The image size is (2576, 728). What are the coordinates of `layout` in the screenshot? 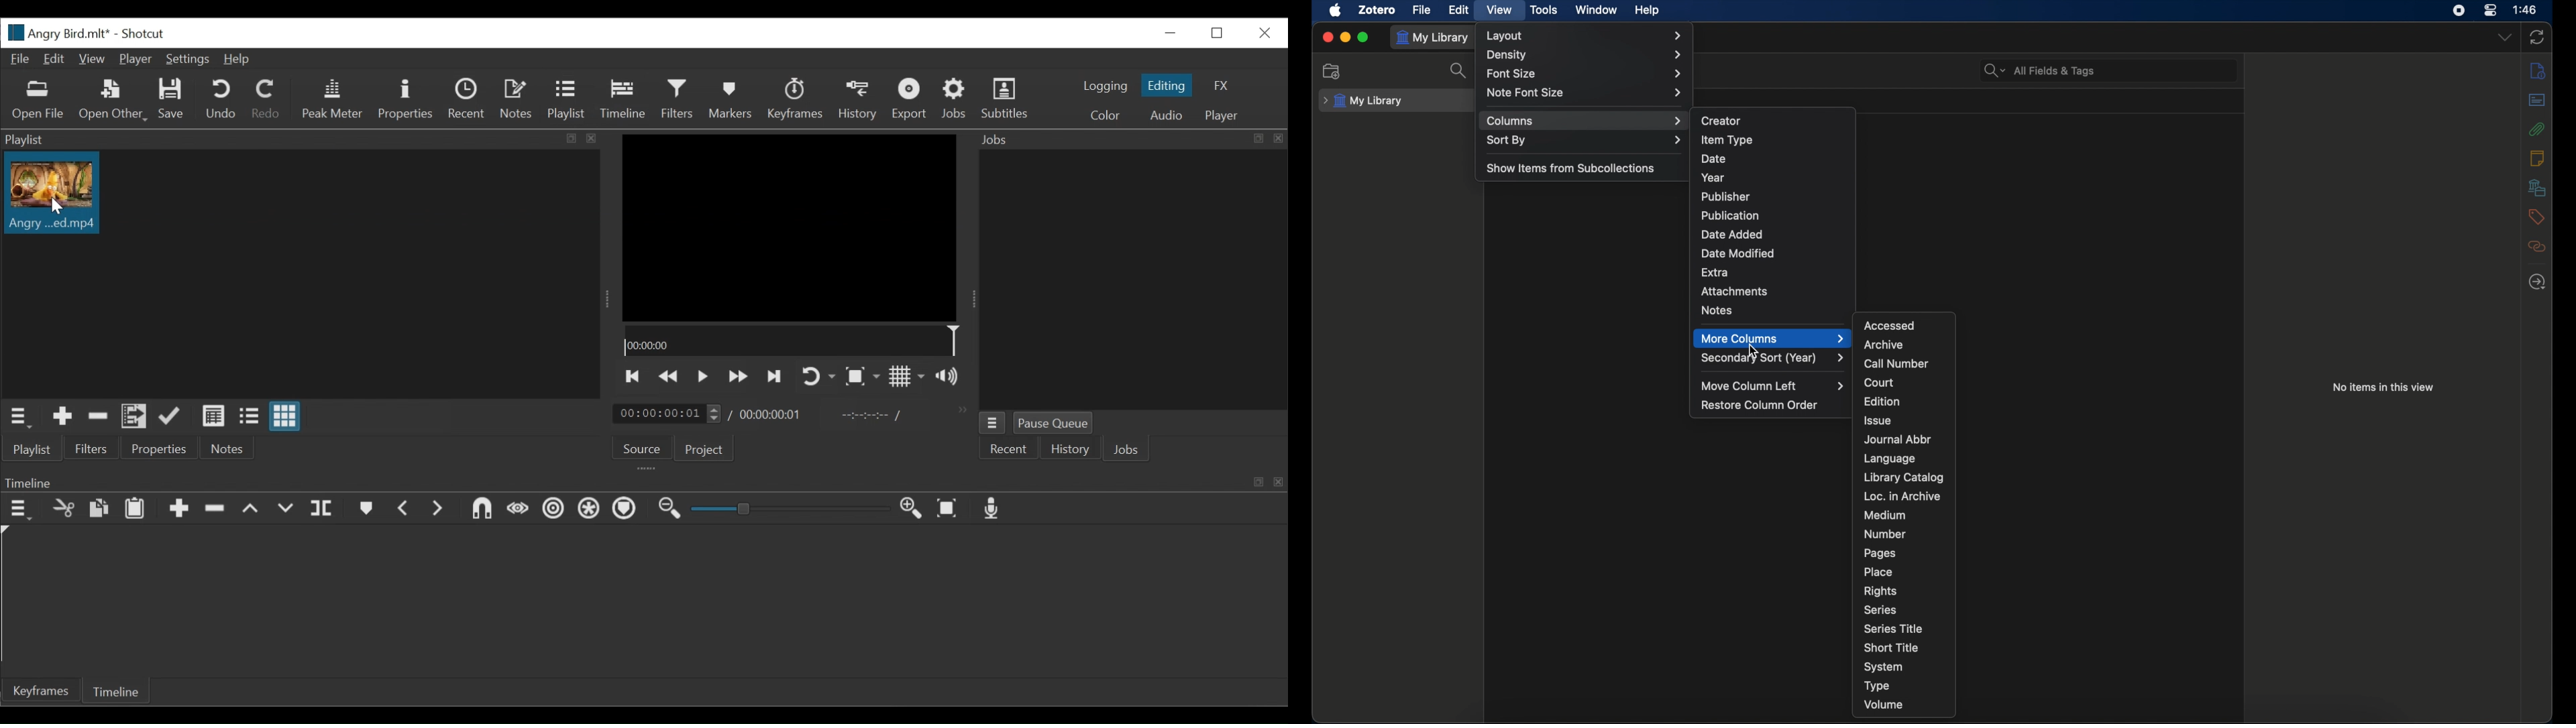 It's located at (1587, 36).